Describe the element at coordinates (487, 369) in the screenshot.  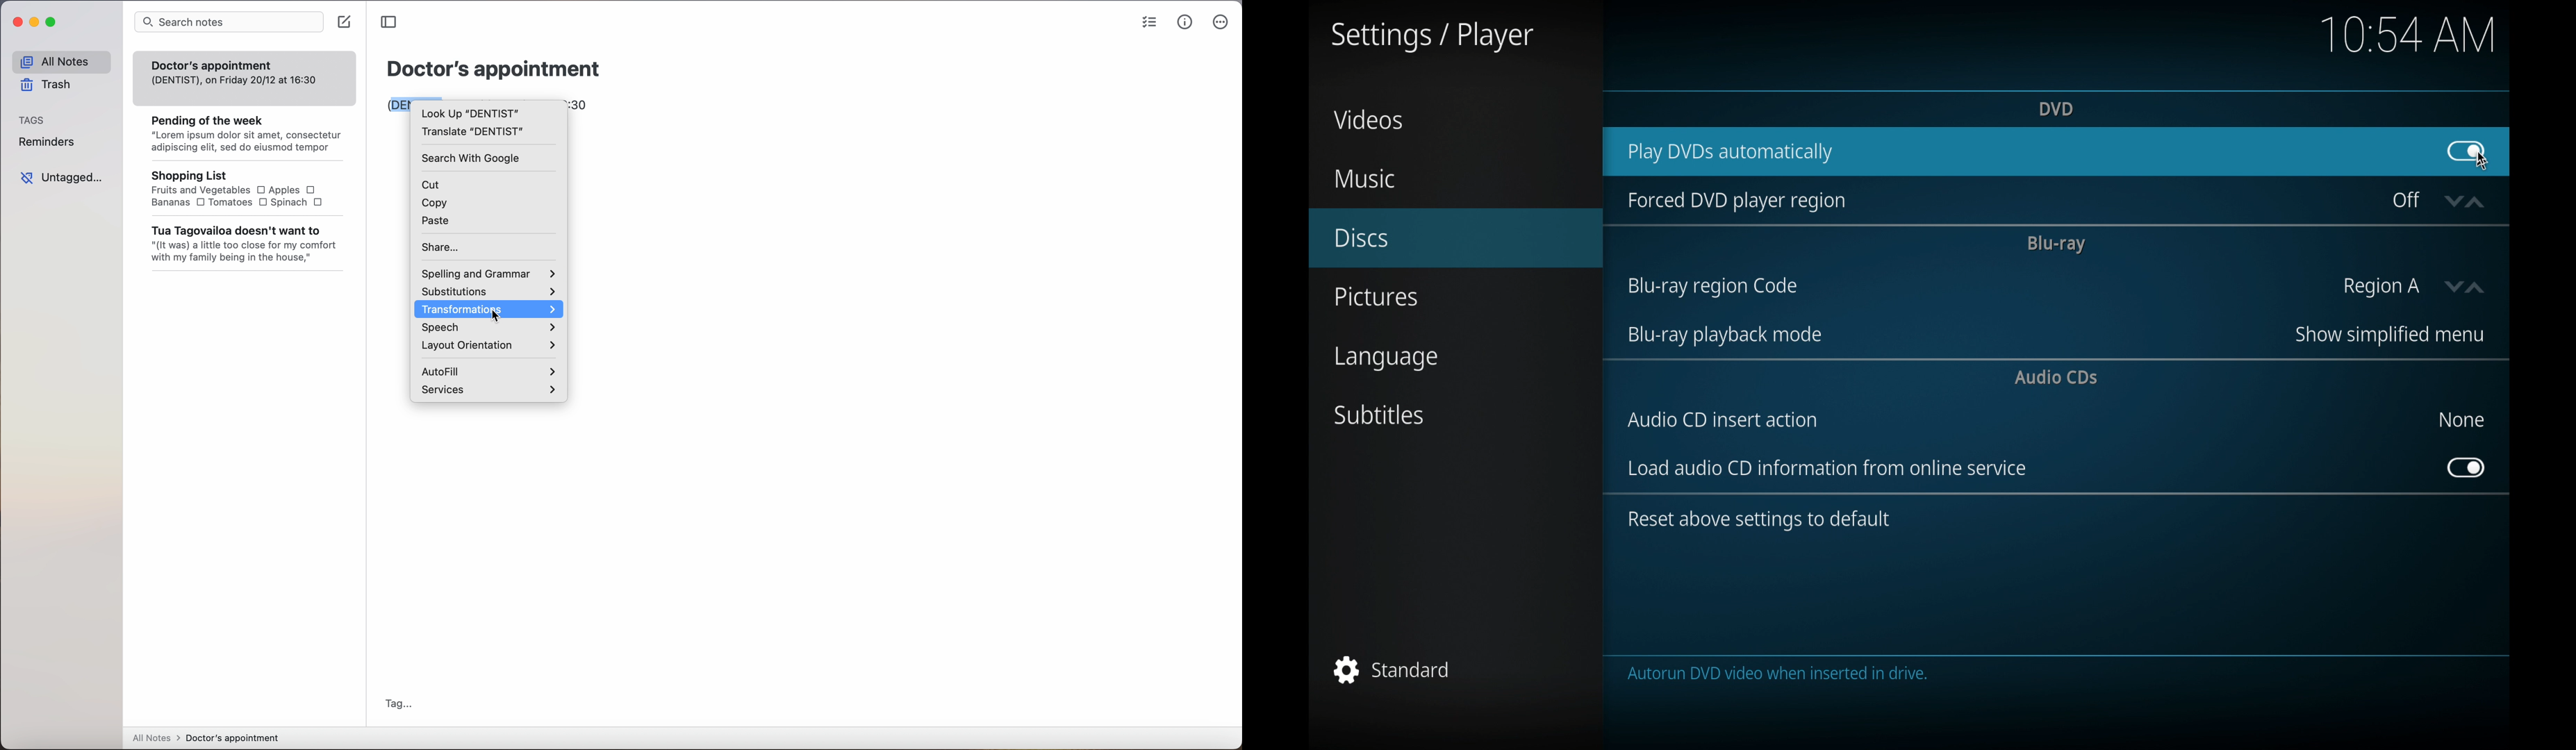
I see `autofill` at that location.